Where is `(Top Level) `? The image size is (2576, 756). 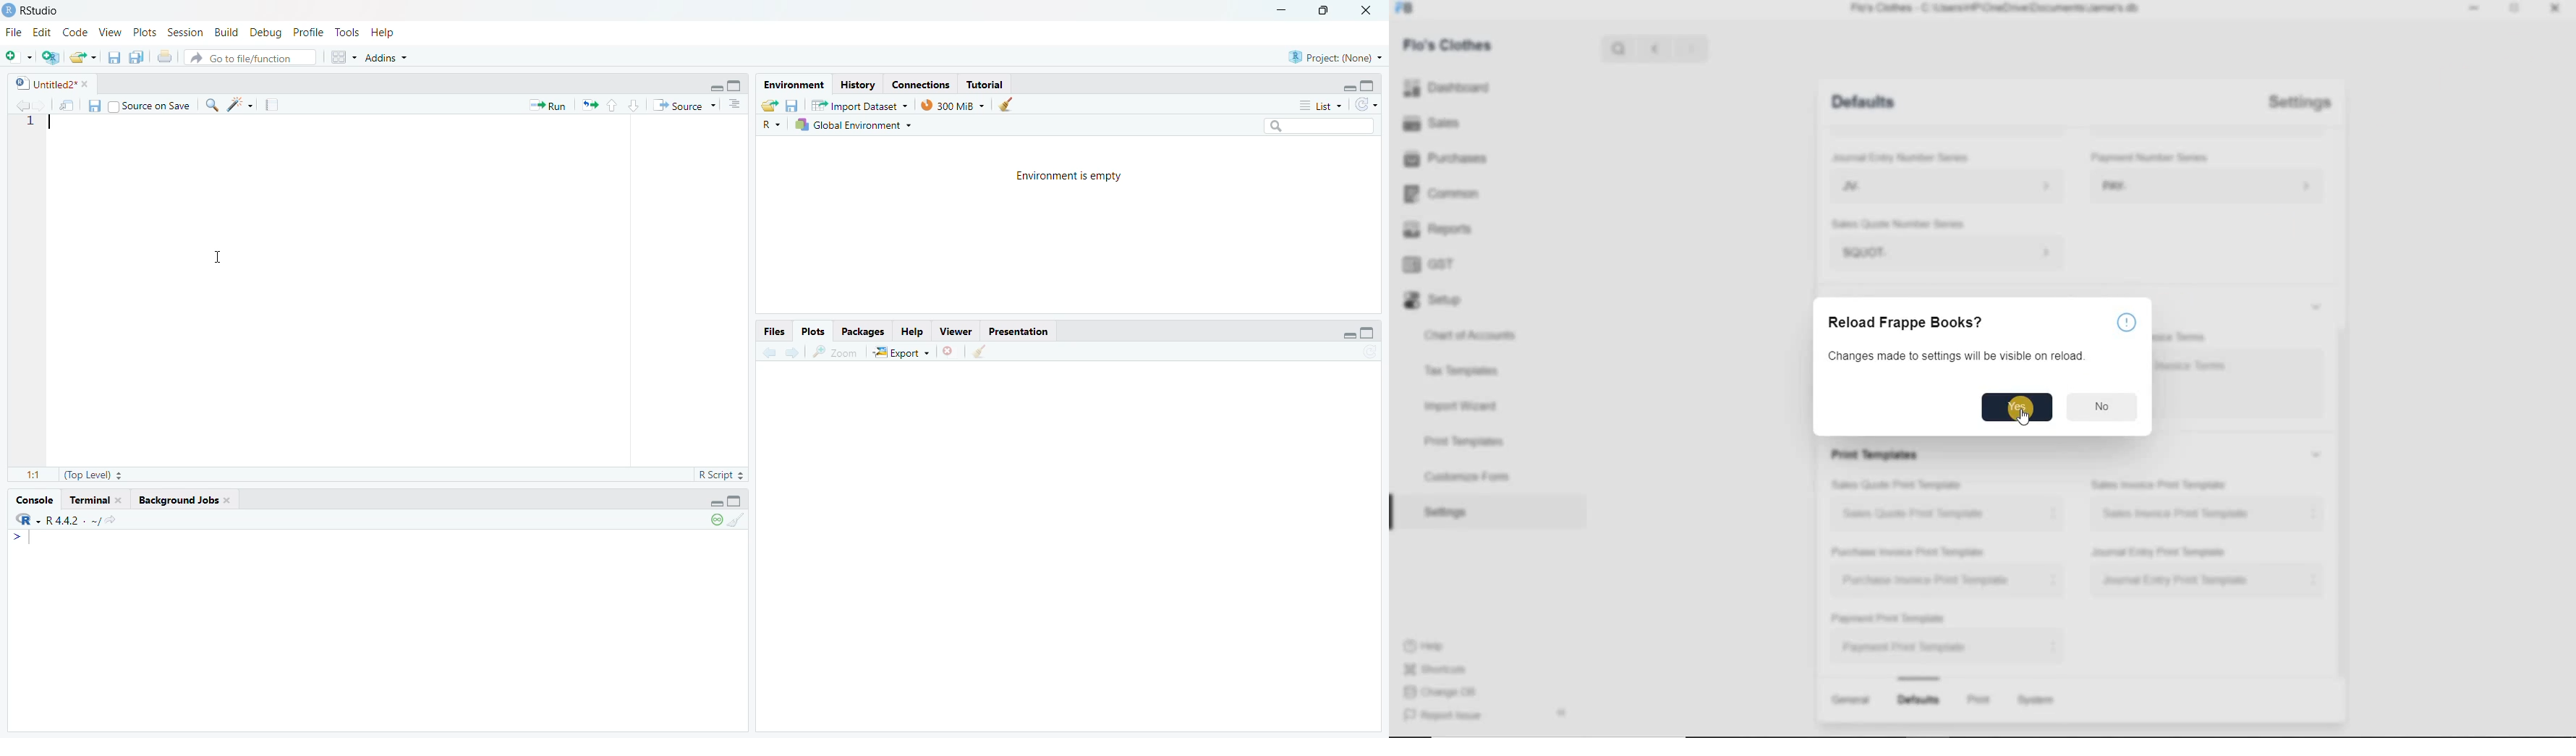
(Top Level)  is located at coordinates (89, 477).